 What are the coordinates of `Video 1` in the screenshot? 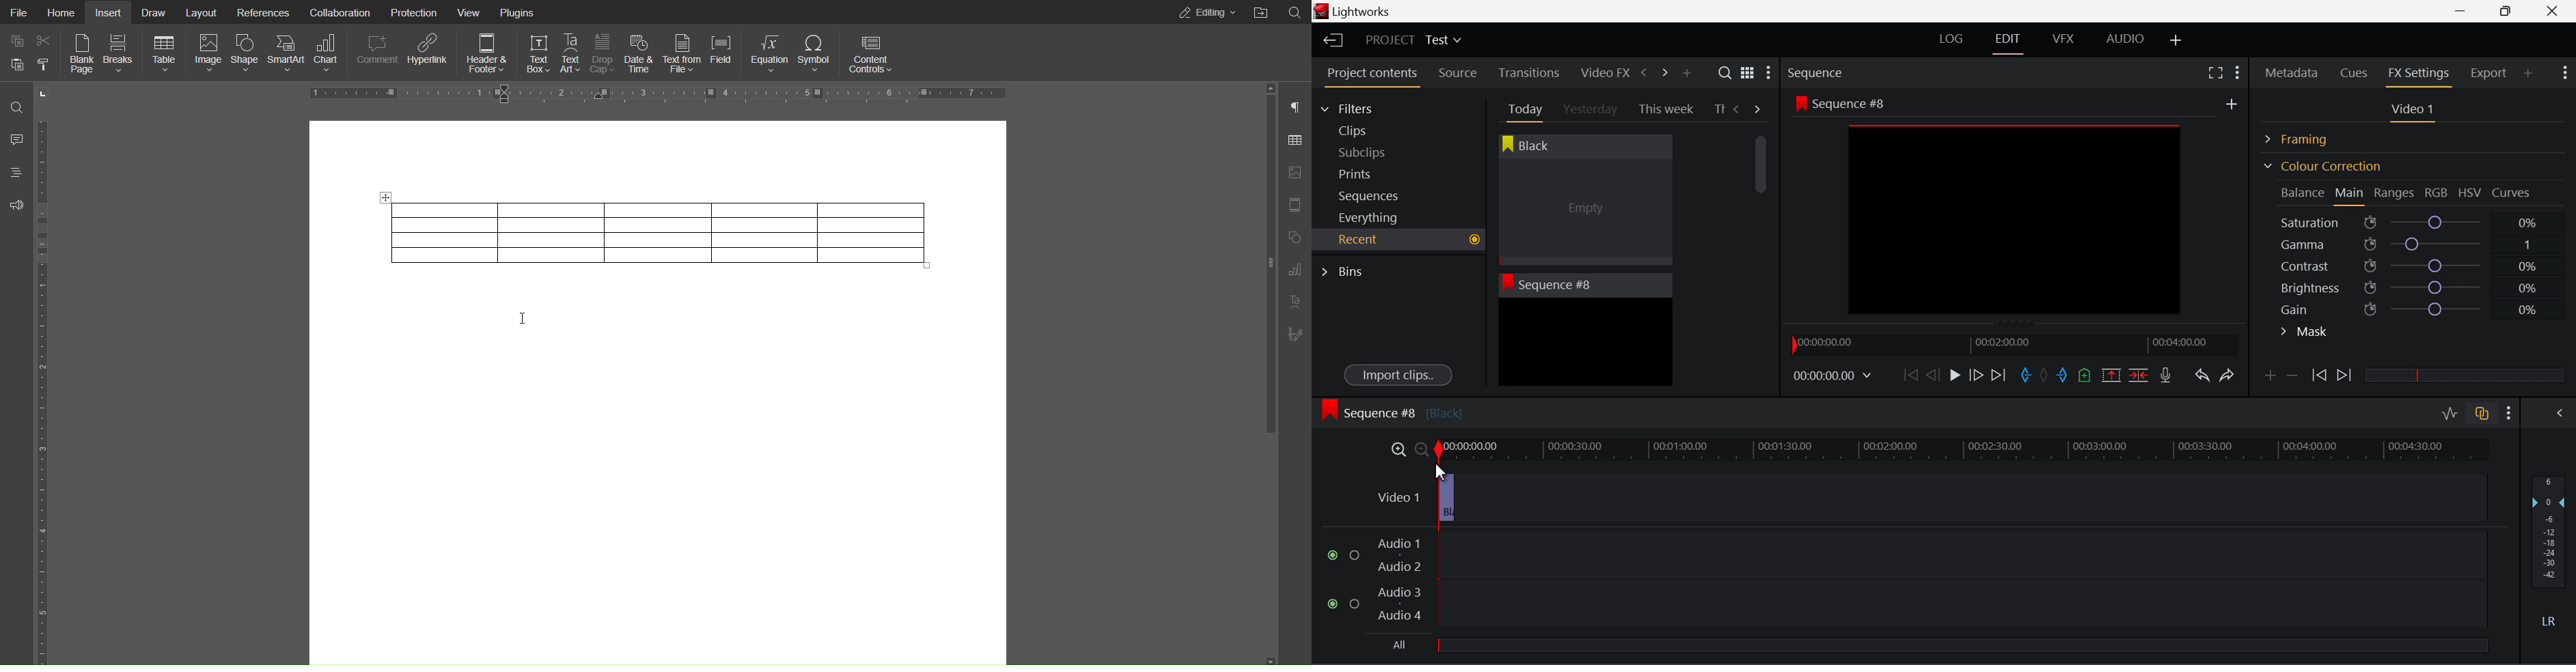 It's located at (1395, 492).